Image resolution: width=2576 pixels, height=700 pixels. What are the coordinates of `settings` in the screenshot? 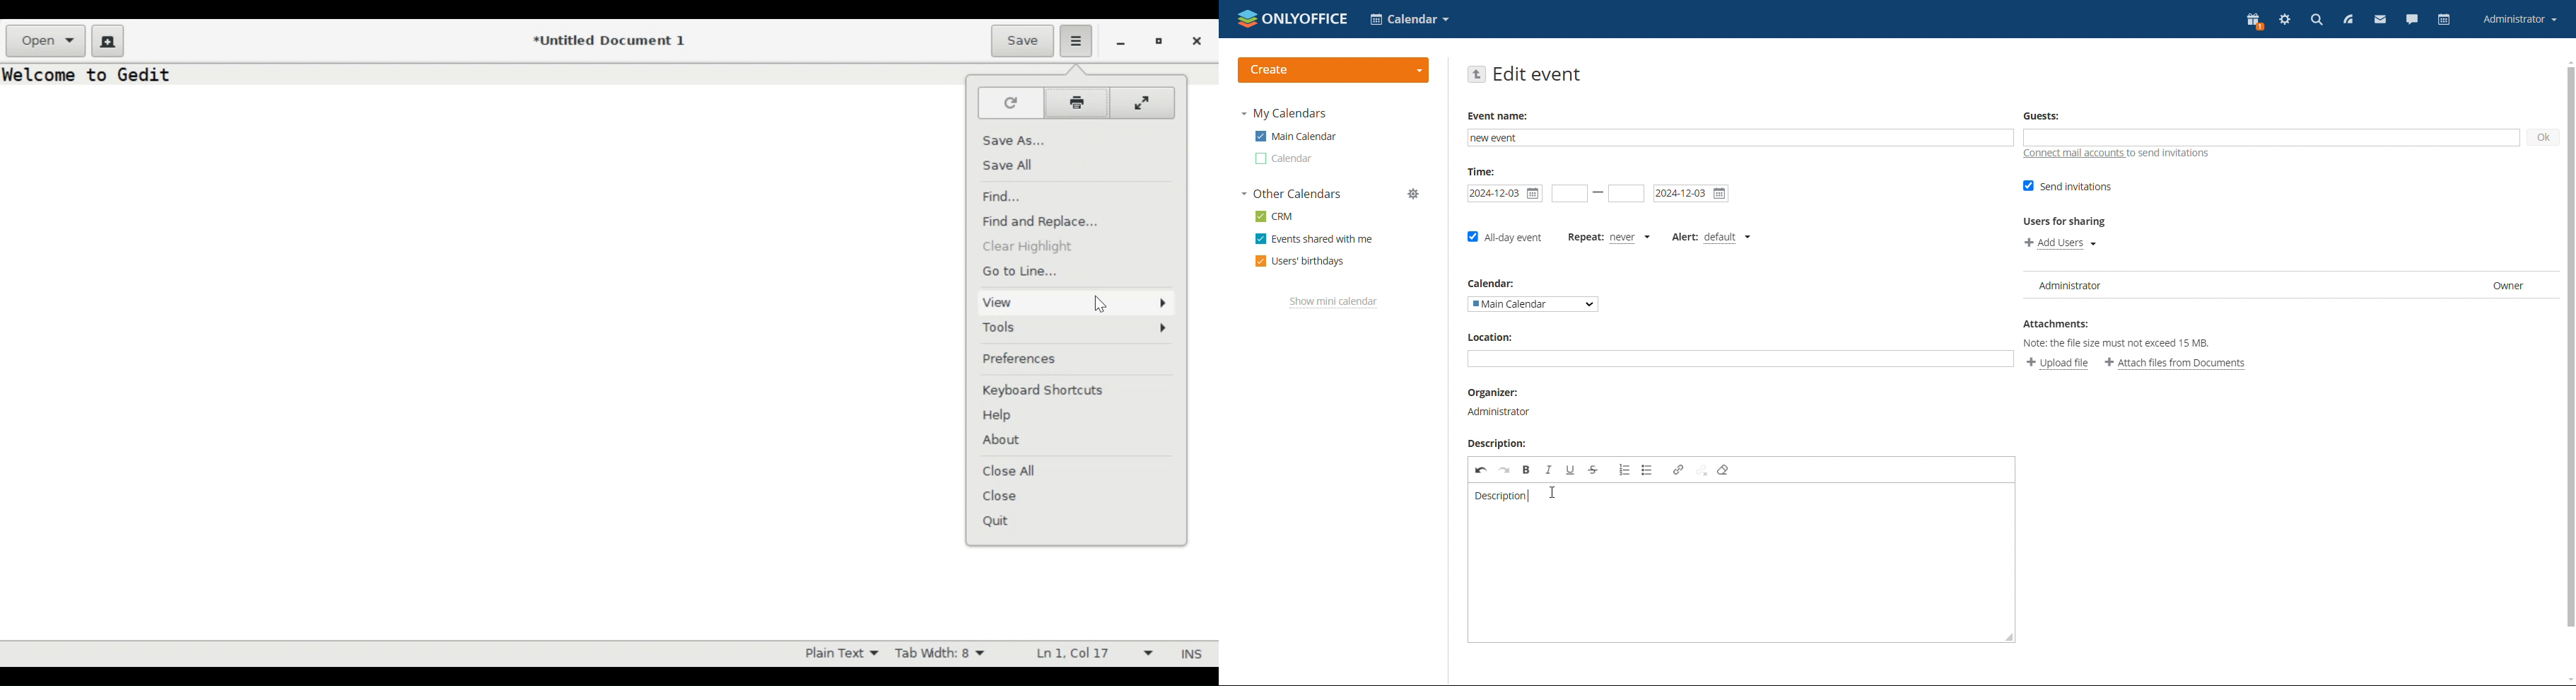 It's located at (2285, 21).